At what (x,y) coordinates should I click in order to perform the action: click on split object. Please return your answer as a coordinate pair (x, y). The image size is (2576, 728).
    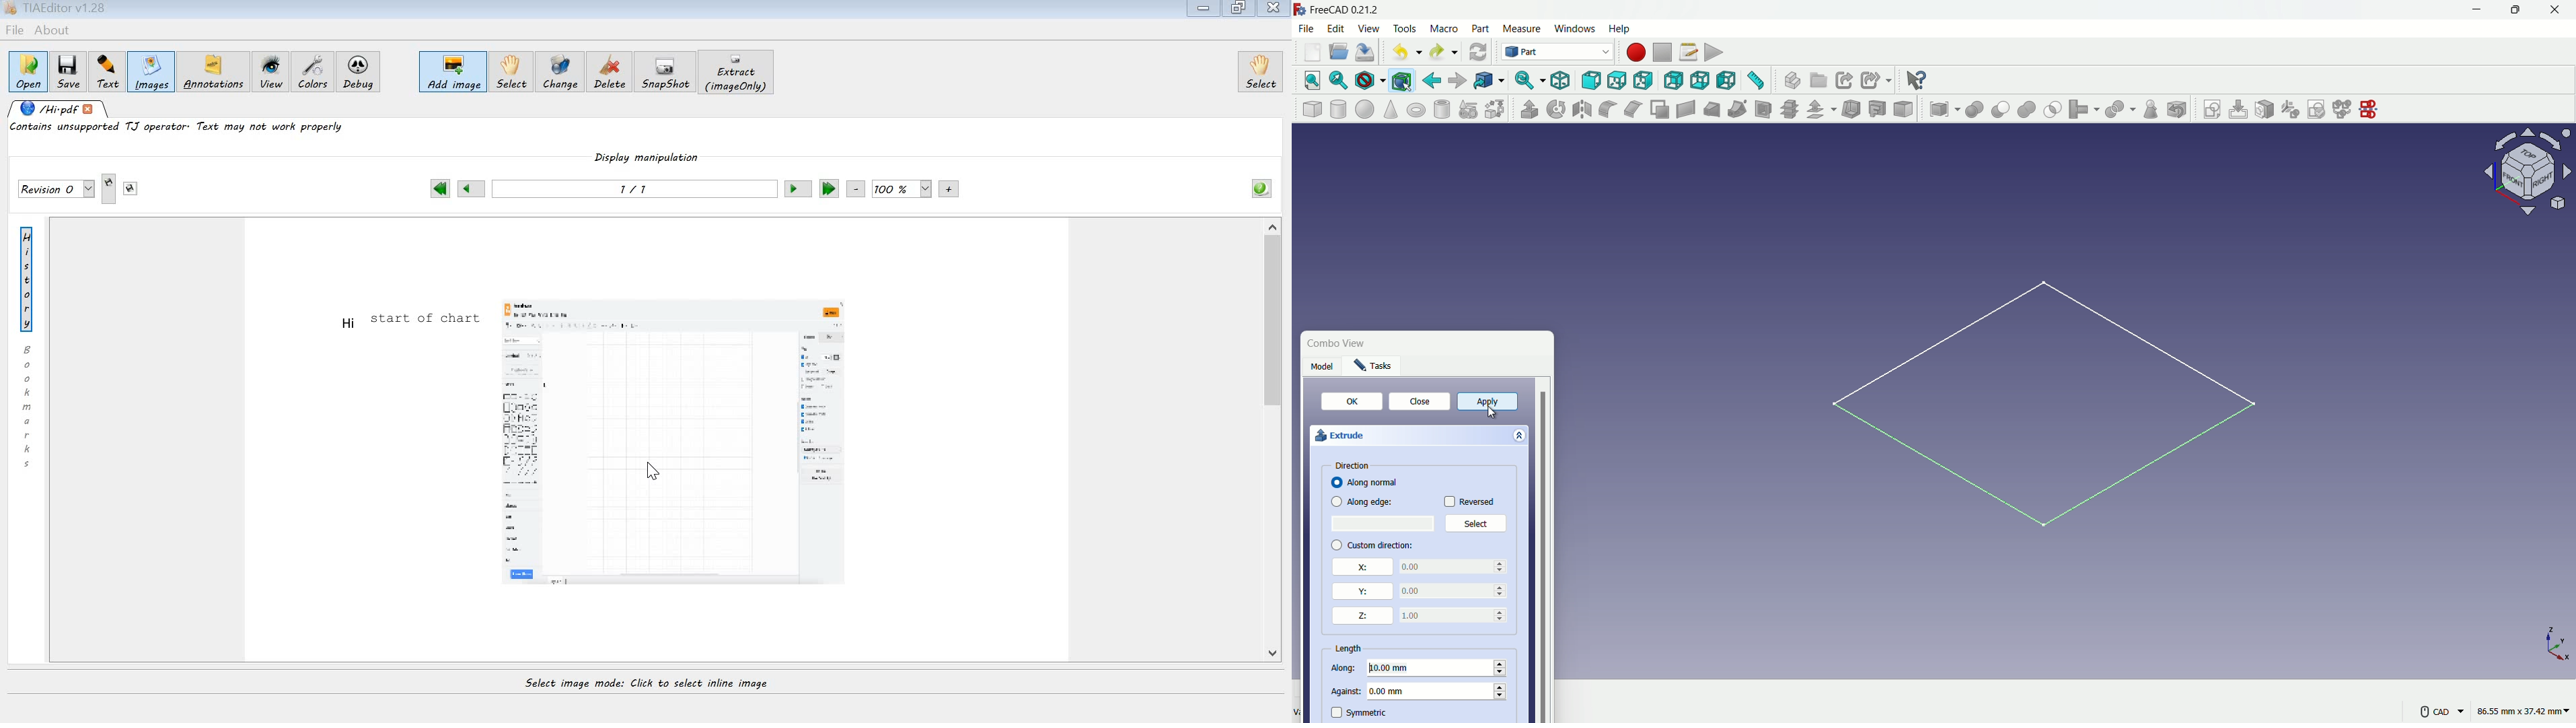
    Looking at the image, I should click on (2121, 108).